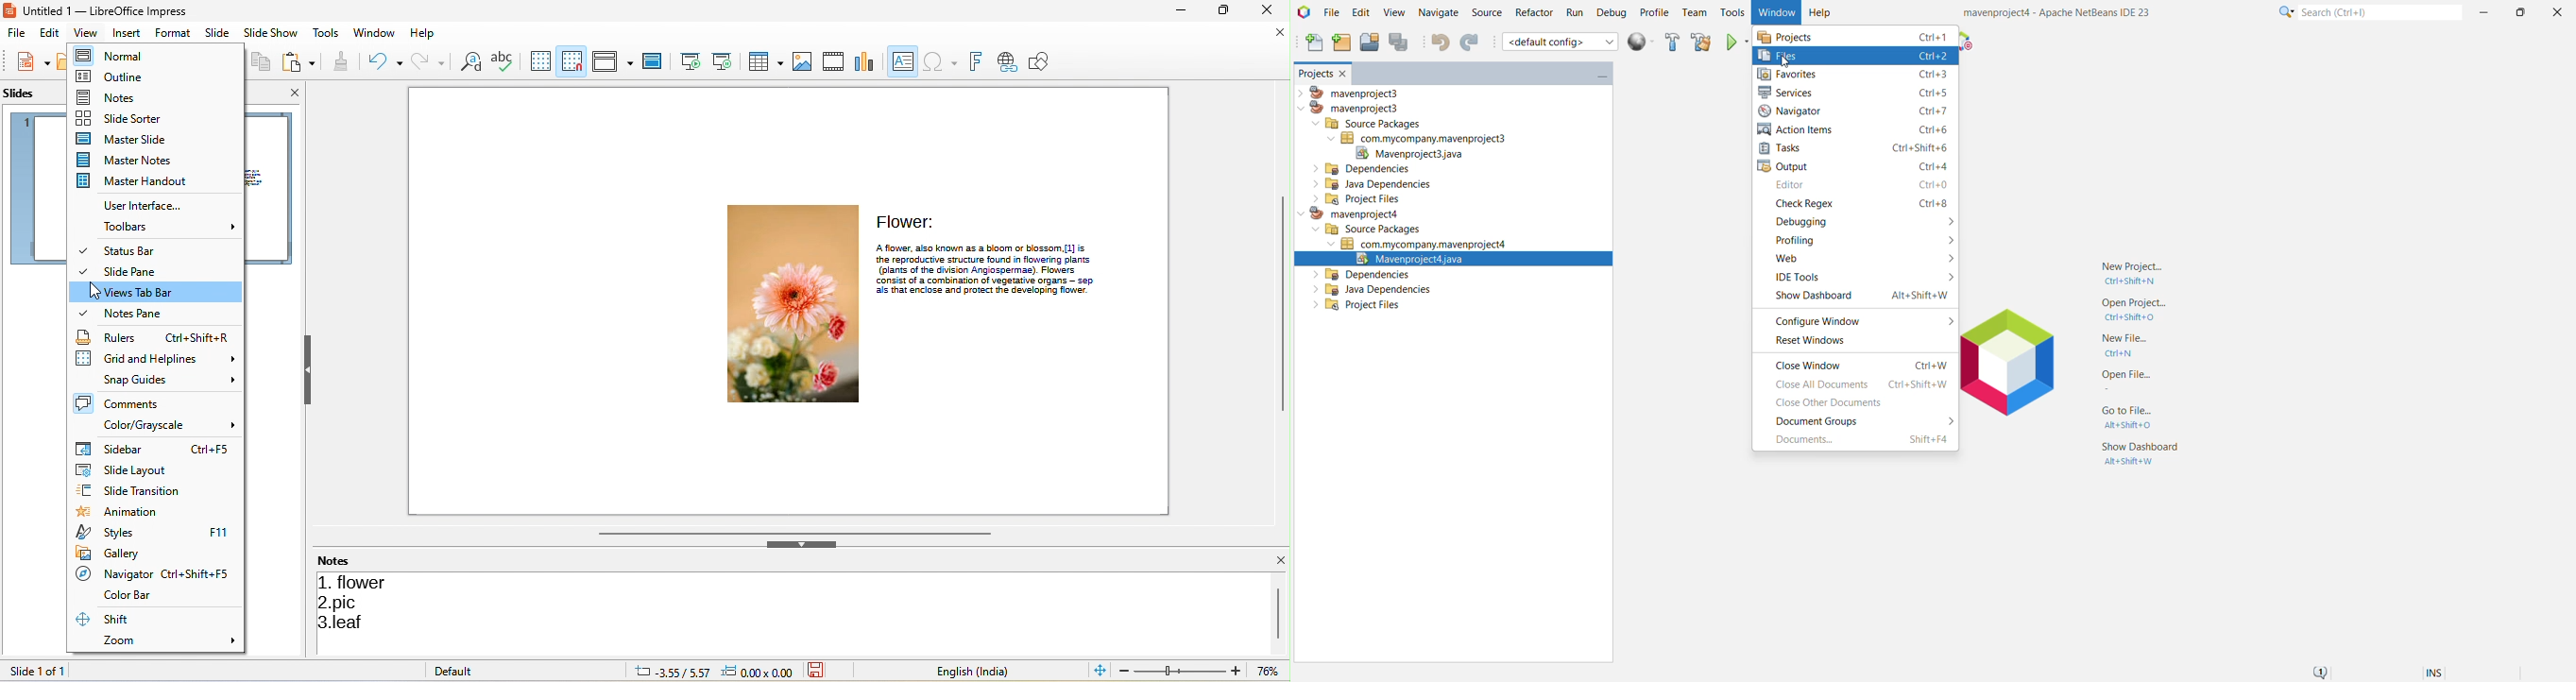  I want to click on normal, so click(121, 56).